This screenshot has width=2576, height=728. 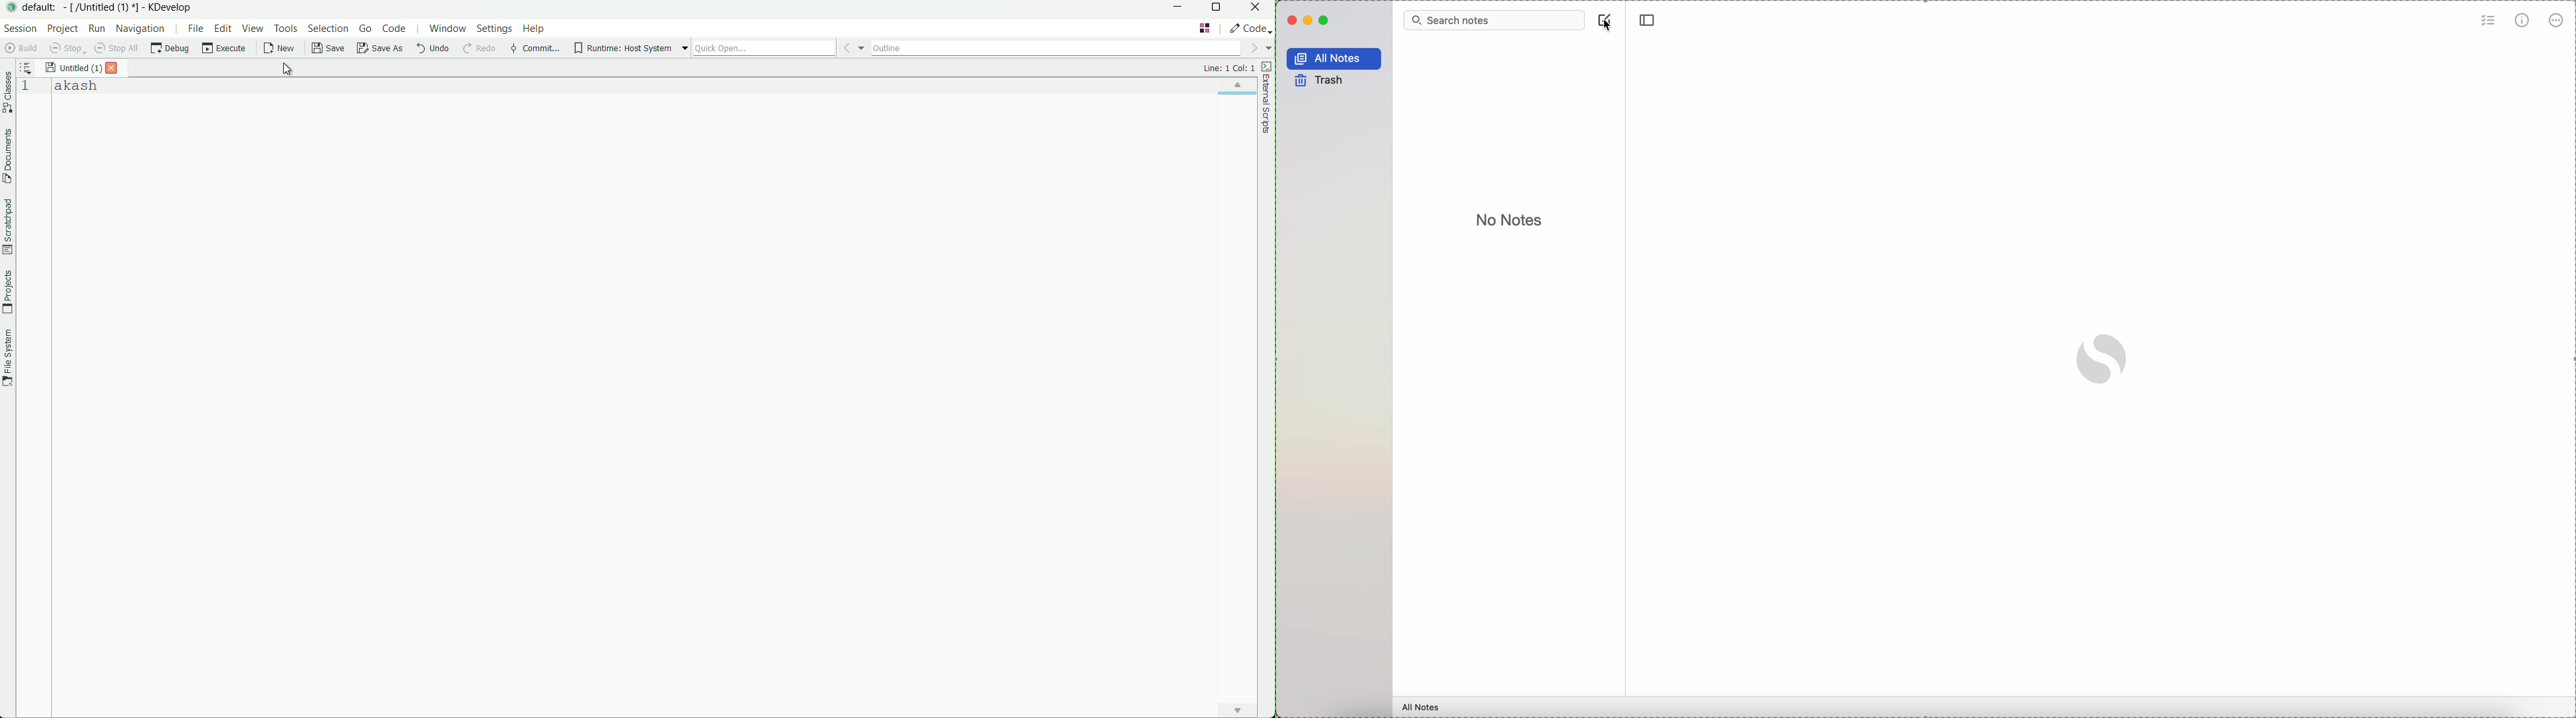 I want to click on all notes, so click(x=1335, y=57).